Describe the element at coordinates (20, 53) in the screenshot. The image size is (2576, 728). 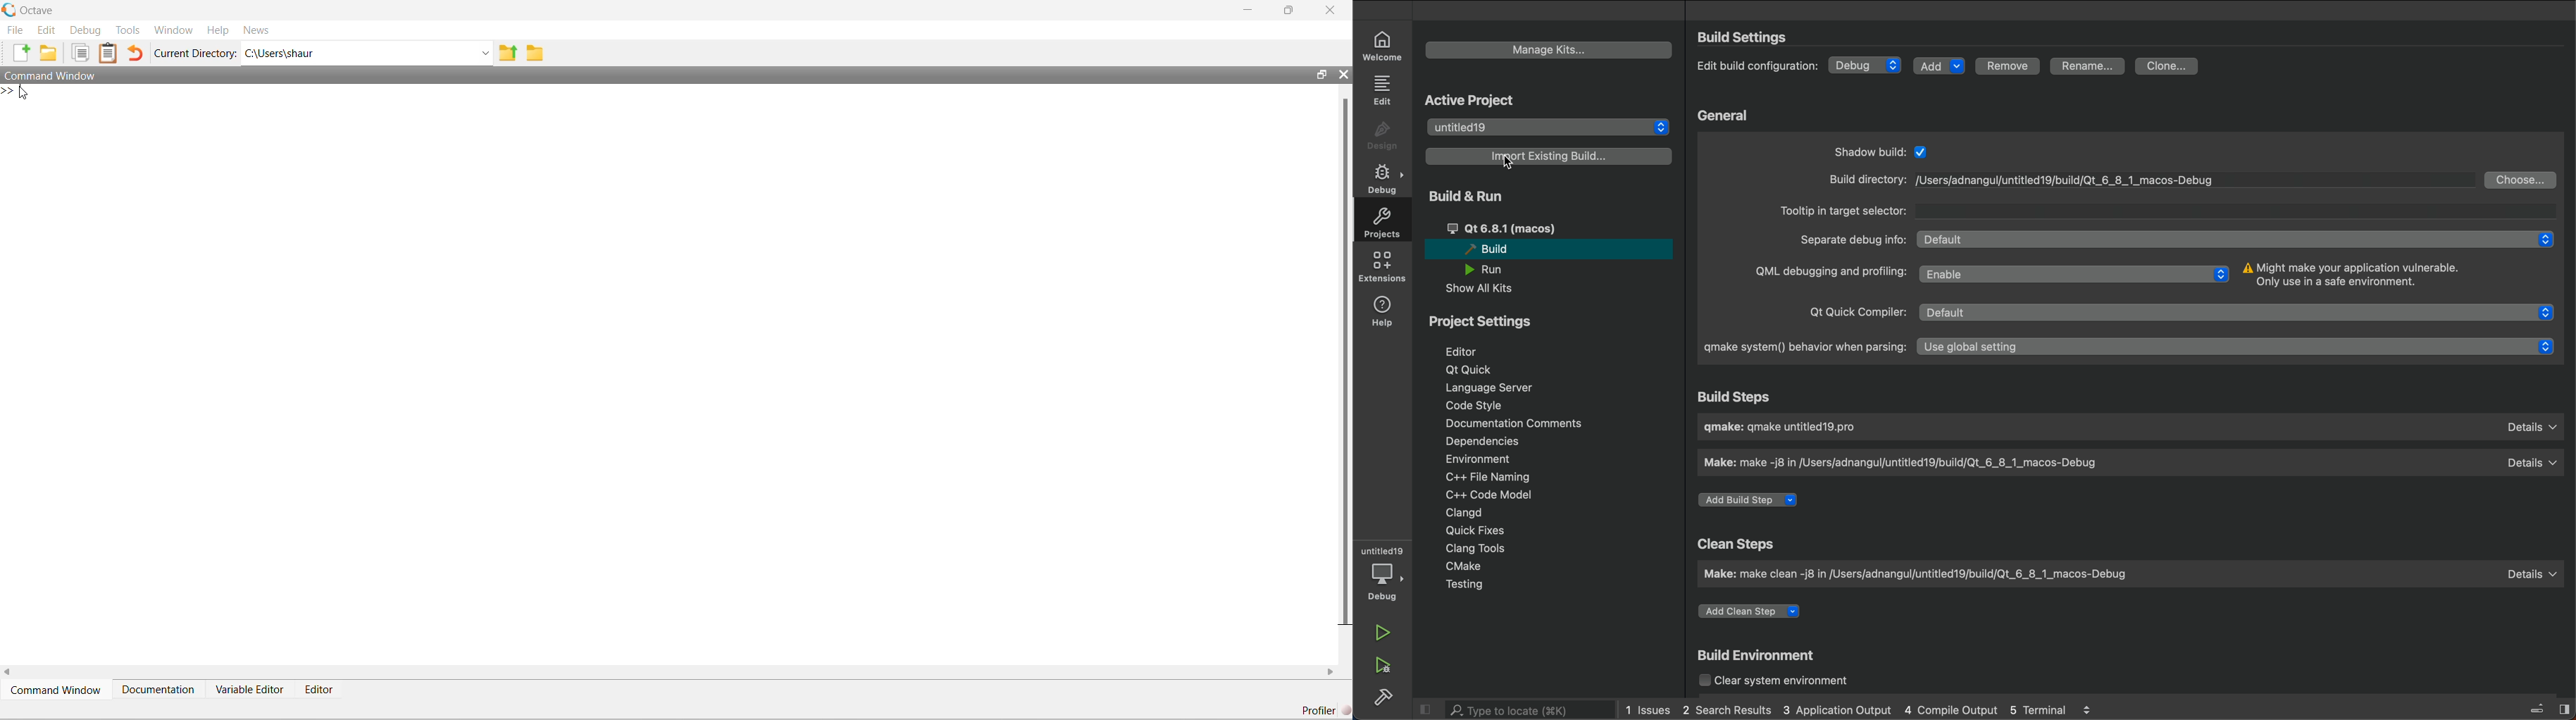
I see `New File` at that location.